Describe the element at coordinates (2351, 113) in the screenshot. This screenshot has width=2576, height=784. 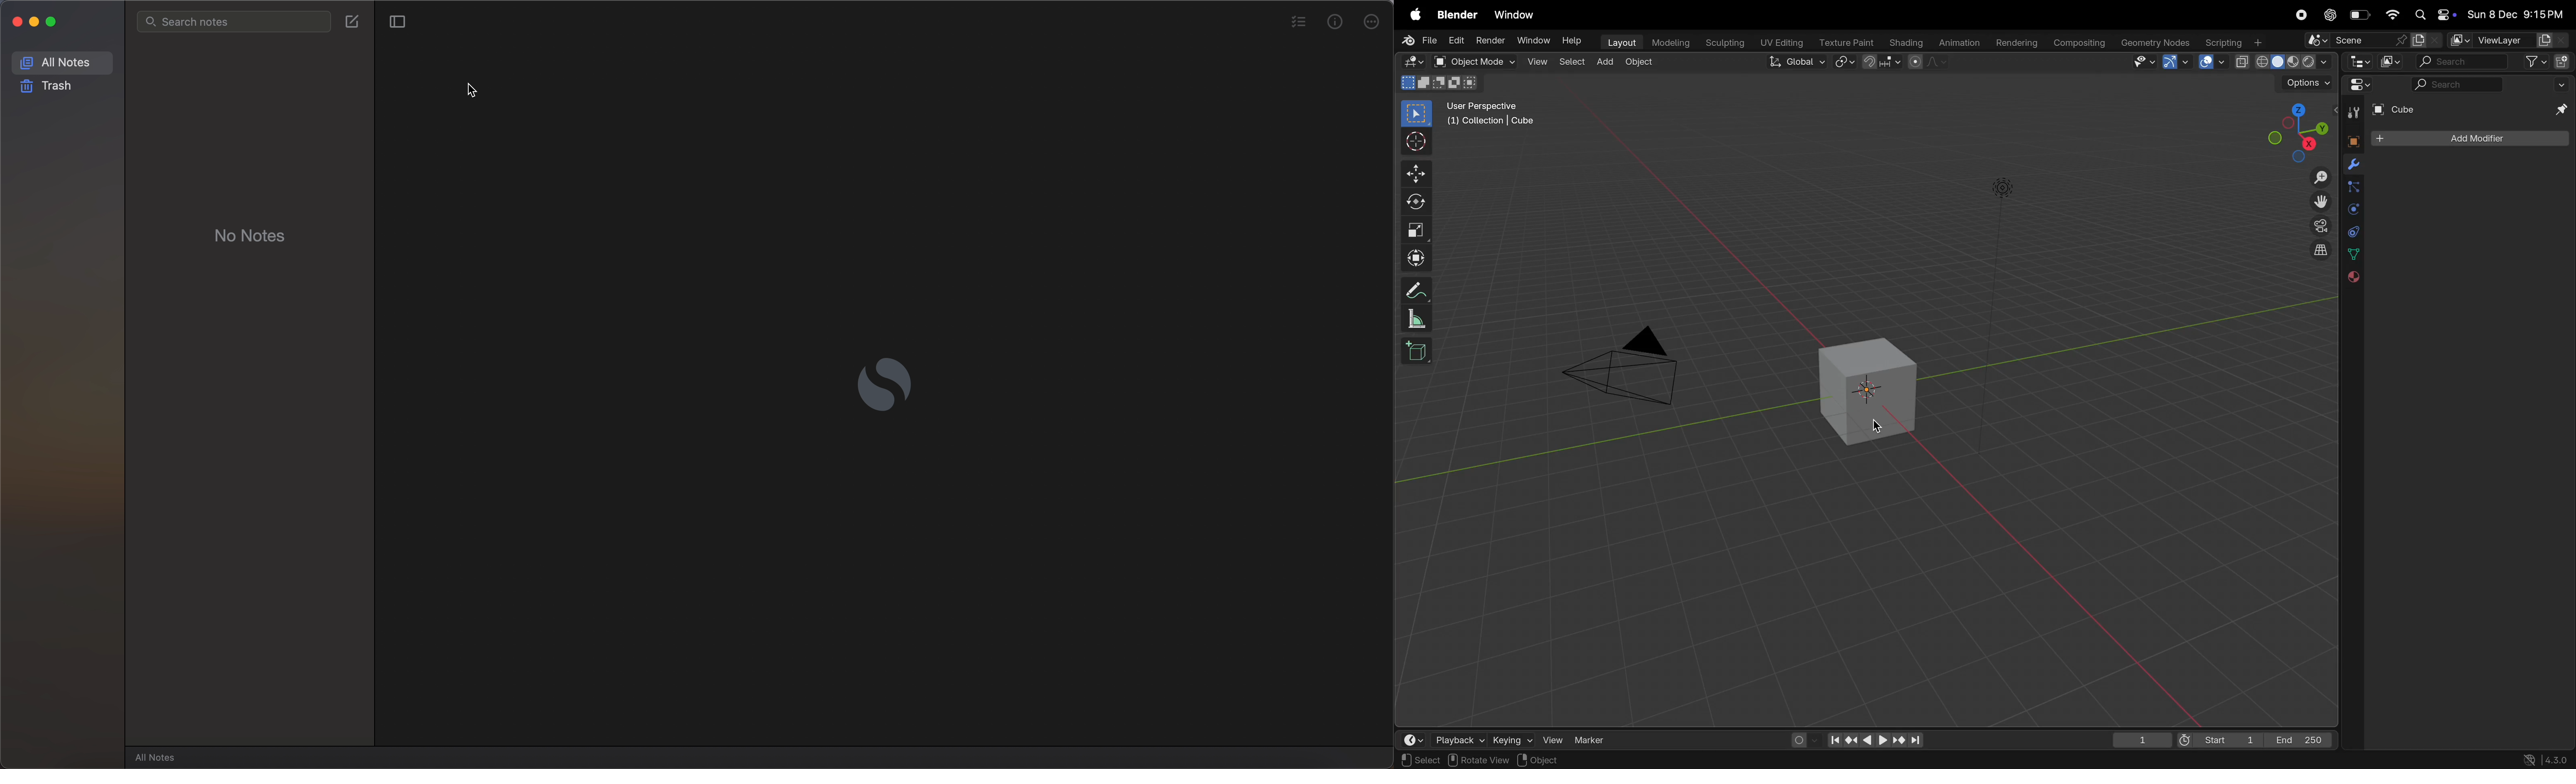
I see `tool` at that location.